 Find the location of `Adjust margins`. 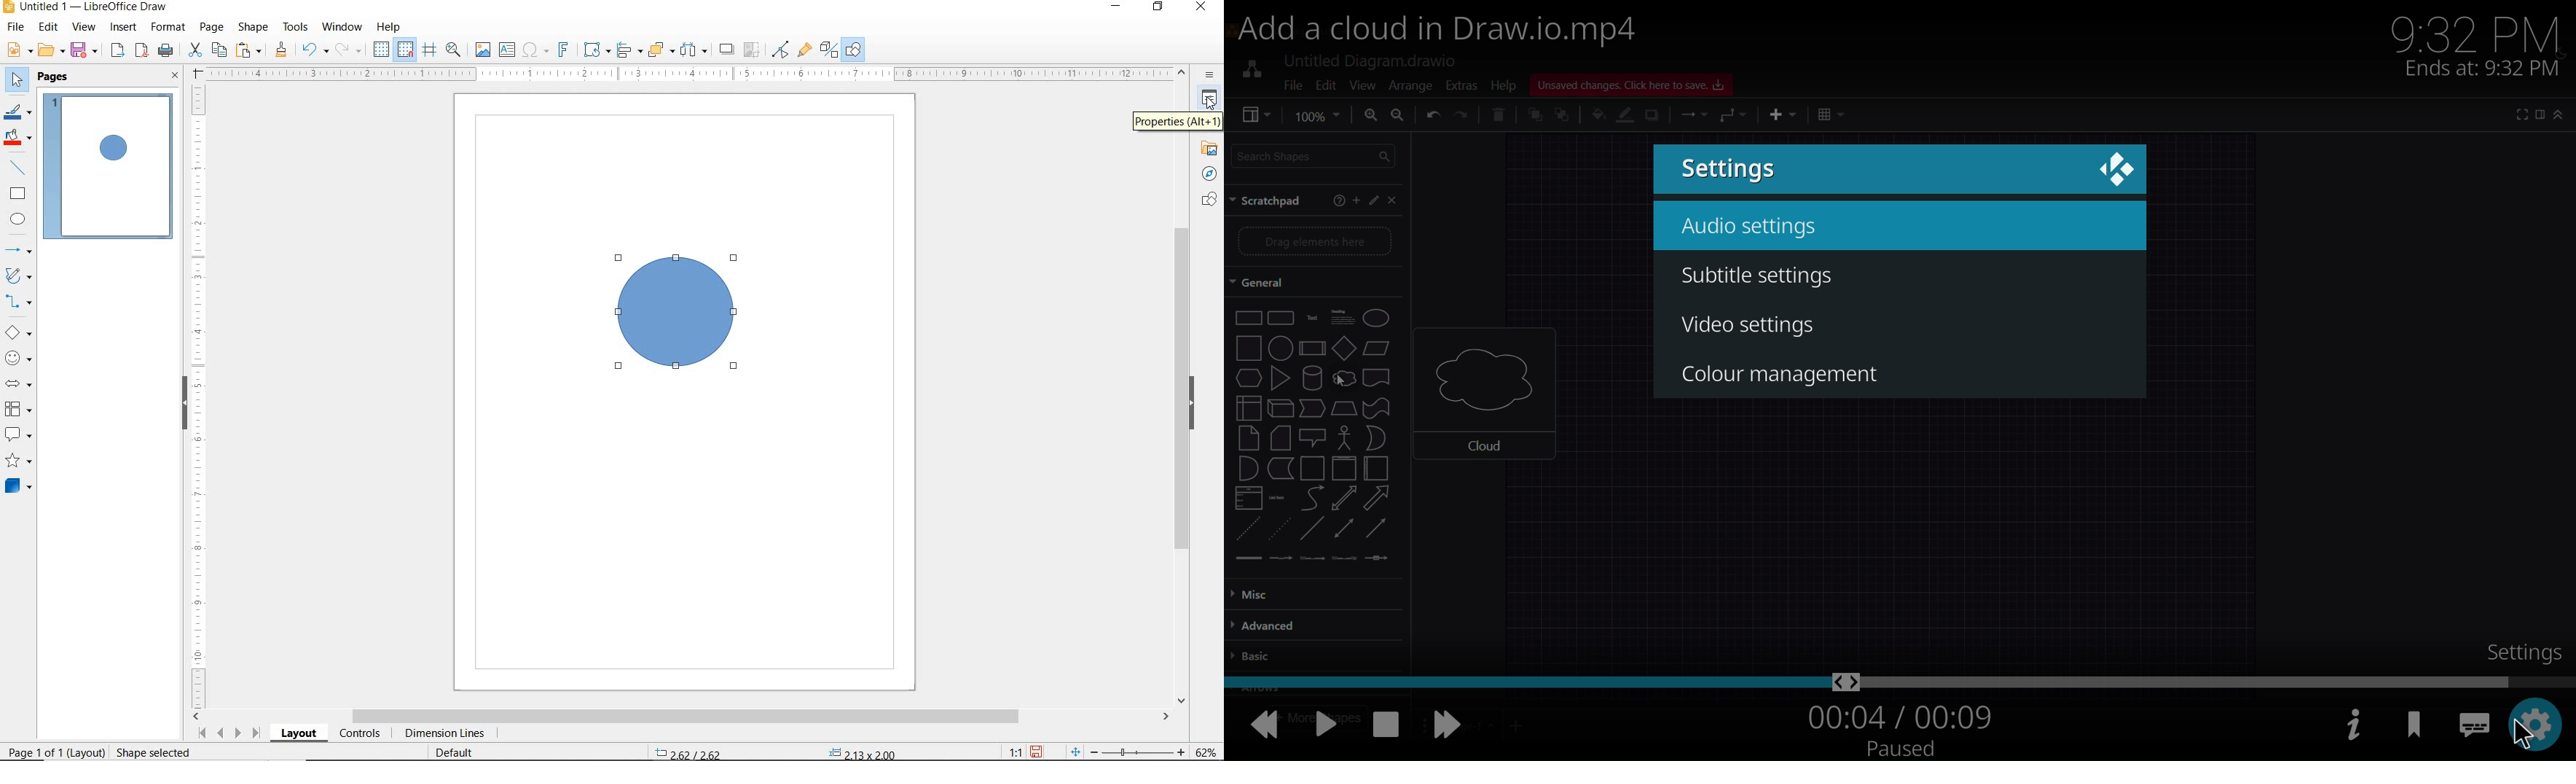

Adjust margins is located at coordinates (196, 71).